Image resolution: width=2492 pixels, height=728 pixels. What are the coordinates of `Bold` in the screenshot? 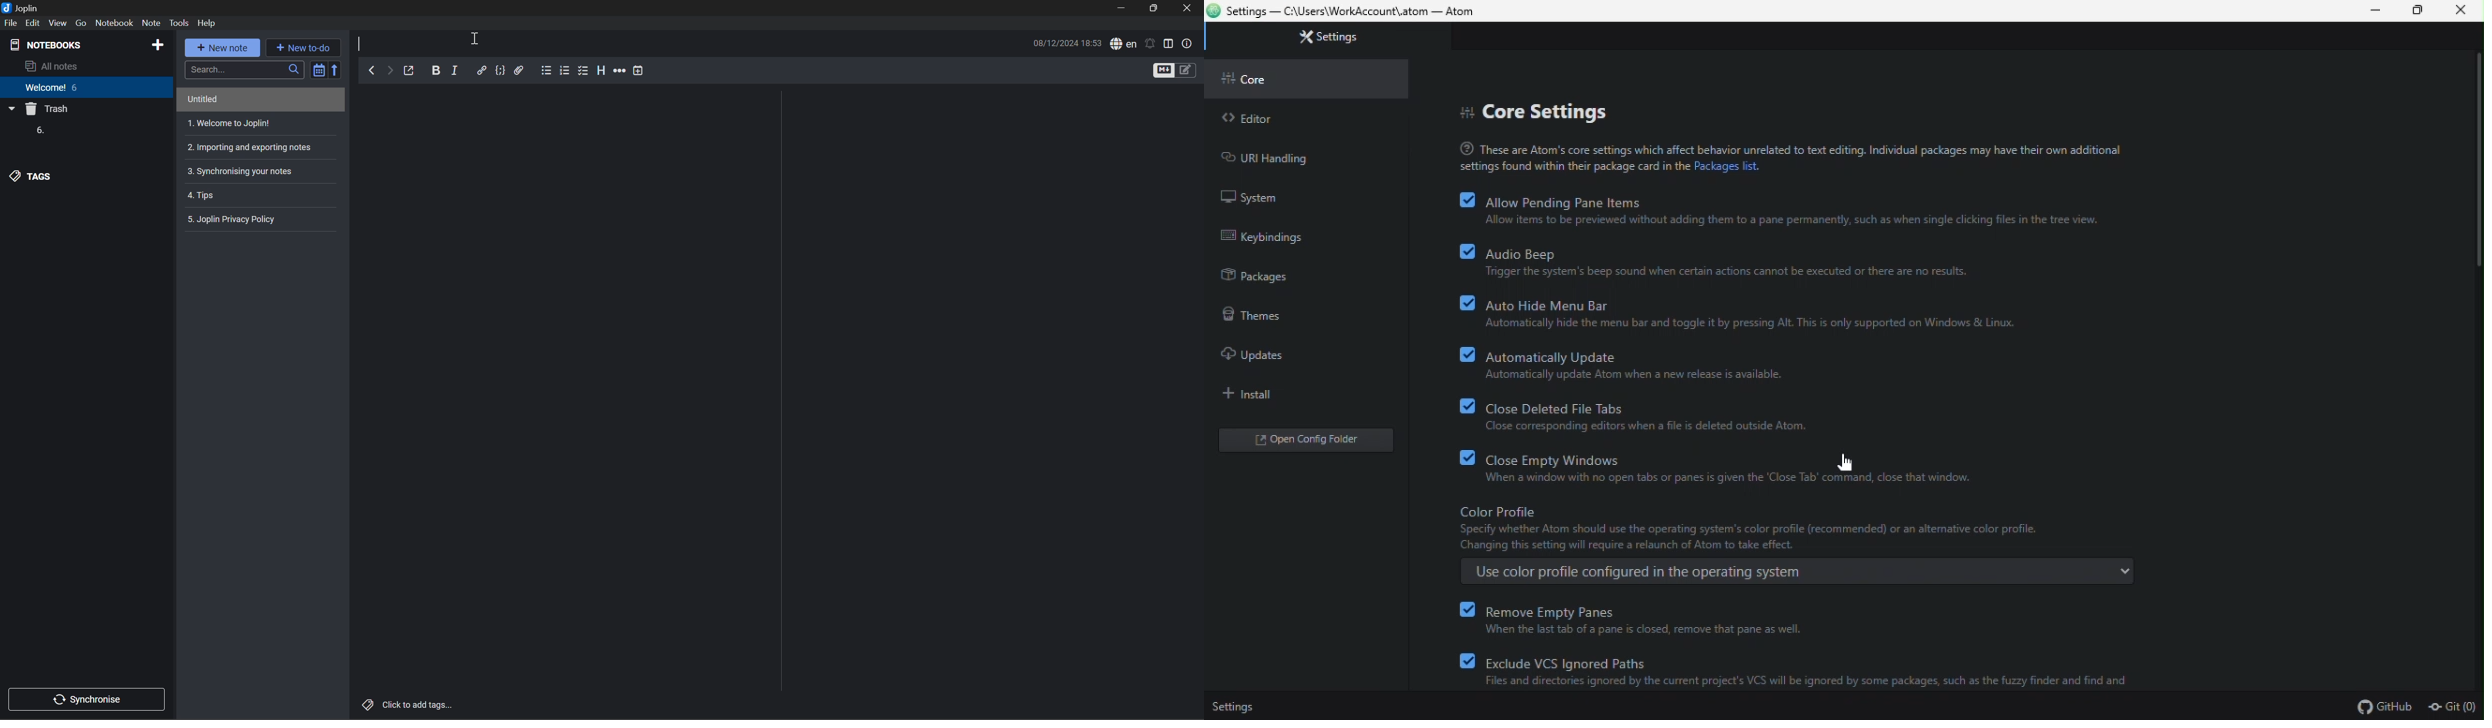 It's located at (436, 70).